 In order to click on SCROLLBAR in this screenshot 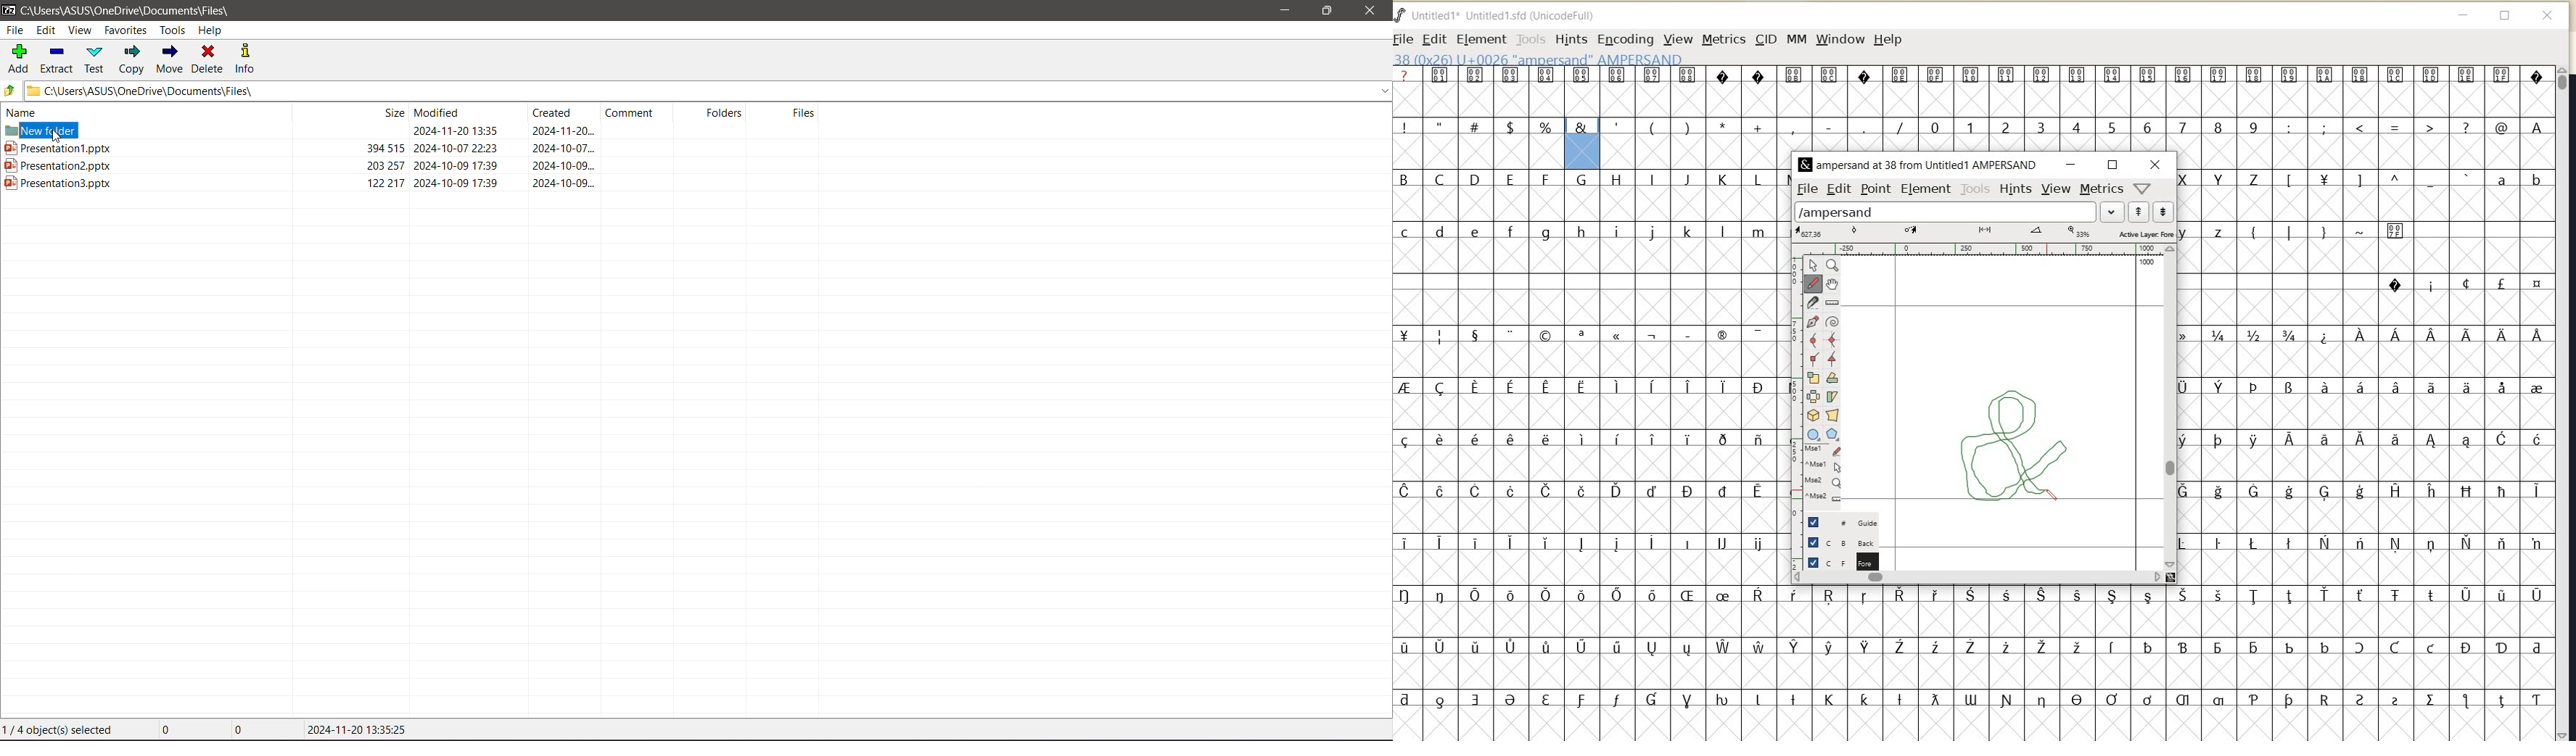, I will do `click(2565, 403)`.